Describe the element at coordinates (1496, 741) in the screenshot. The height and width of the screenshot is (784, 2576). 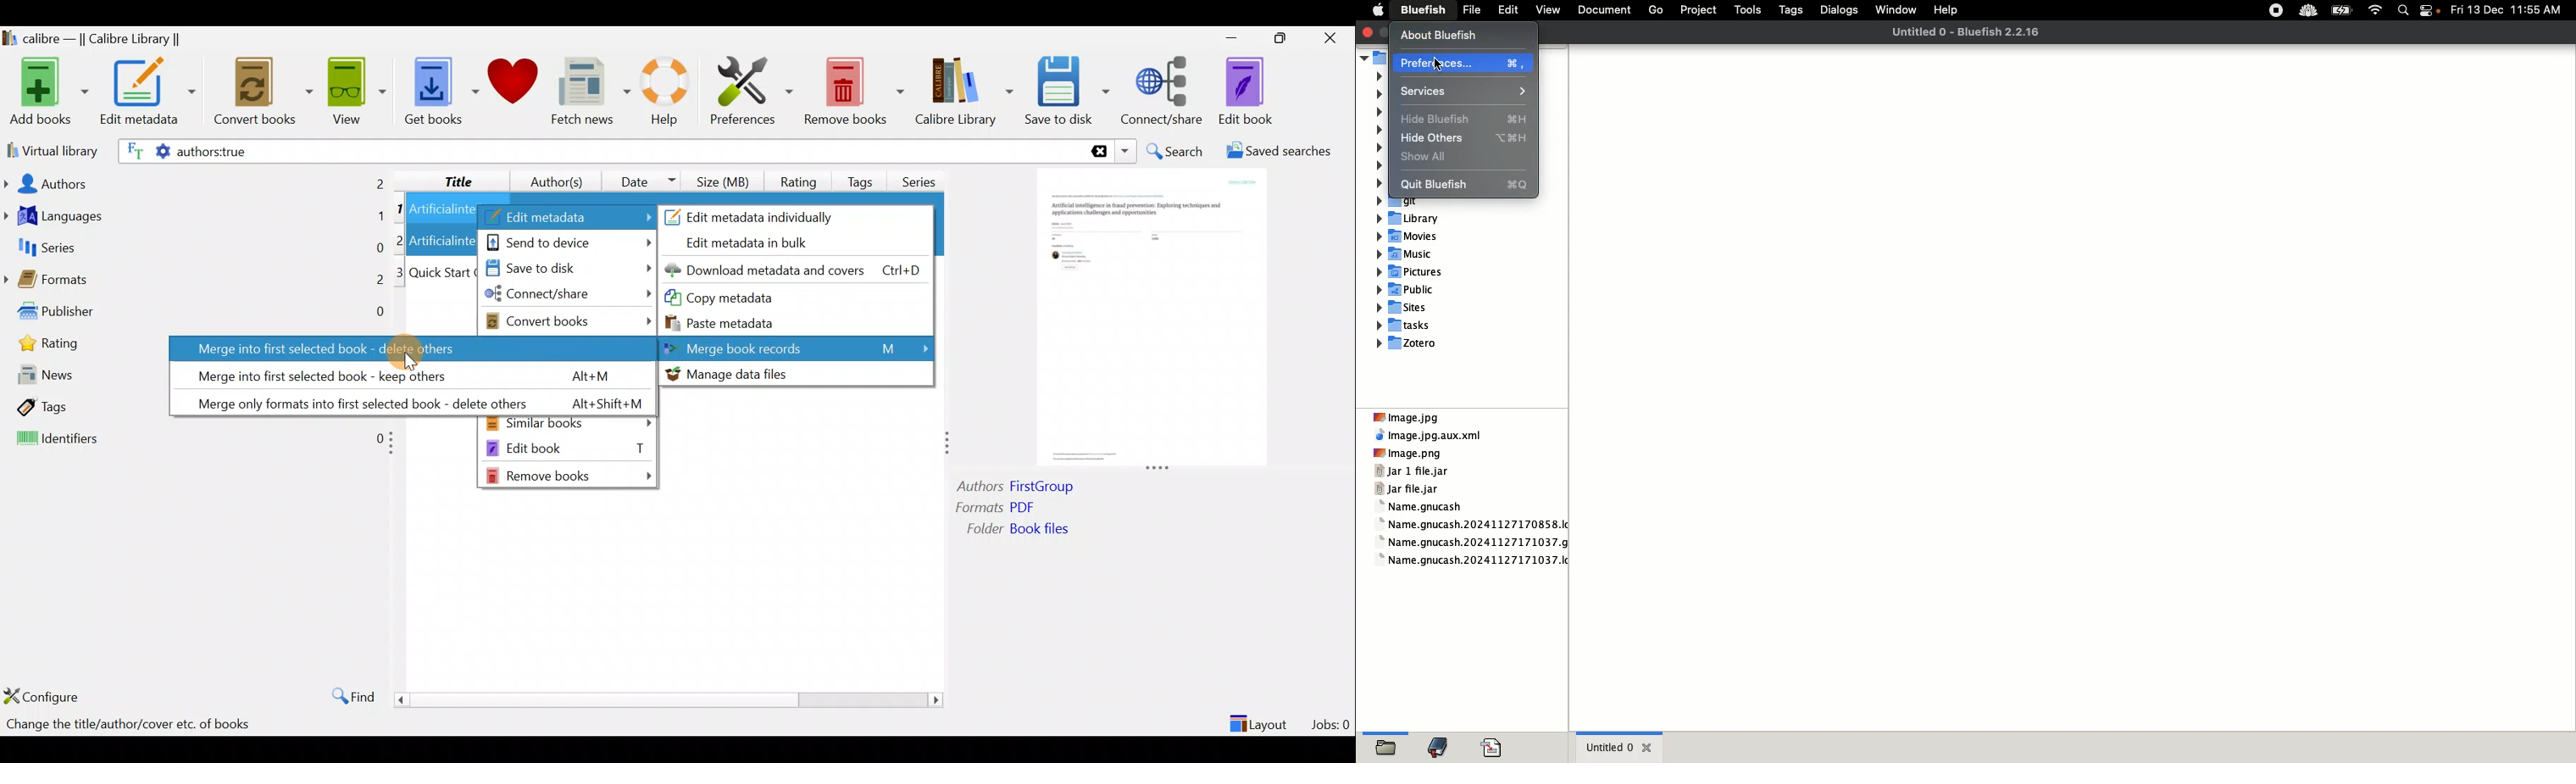
I see `saved` at that location.